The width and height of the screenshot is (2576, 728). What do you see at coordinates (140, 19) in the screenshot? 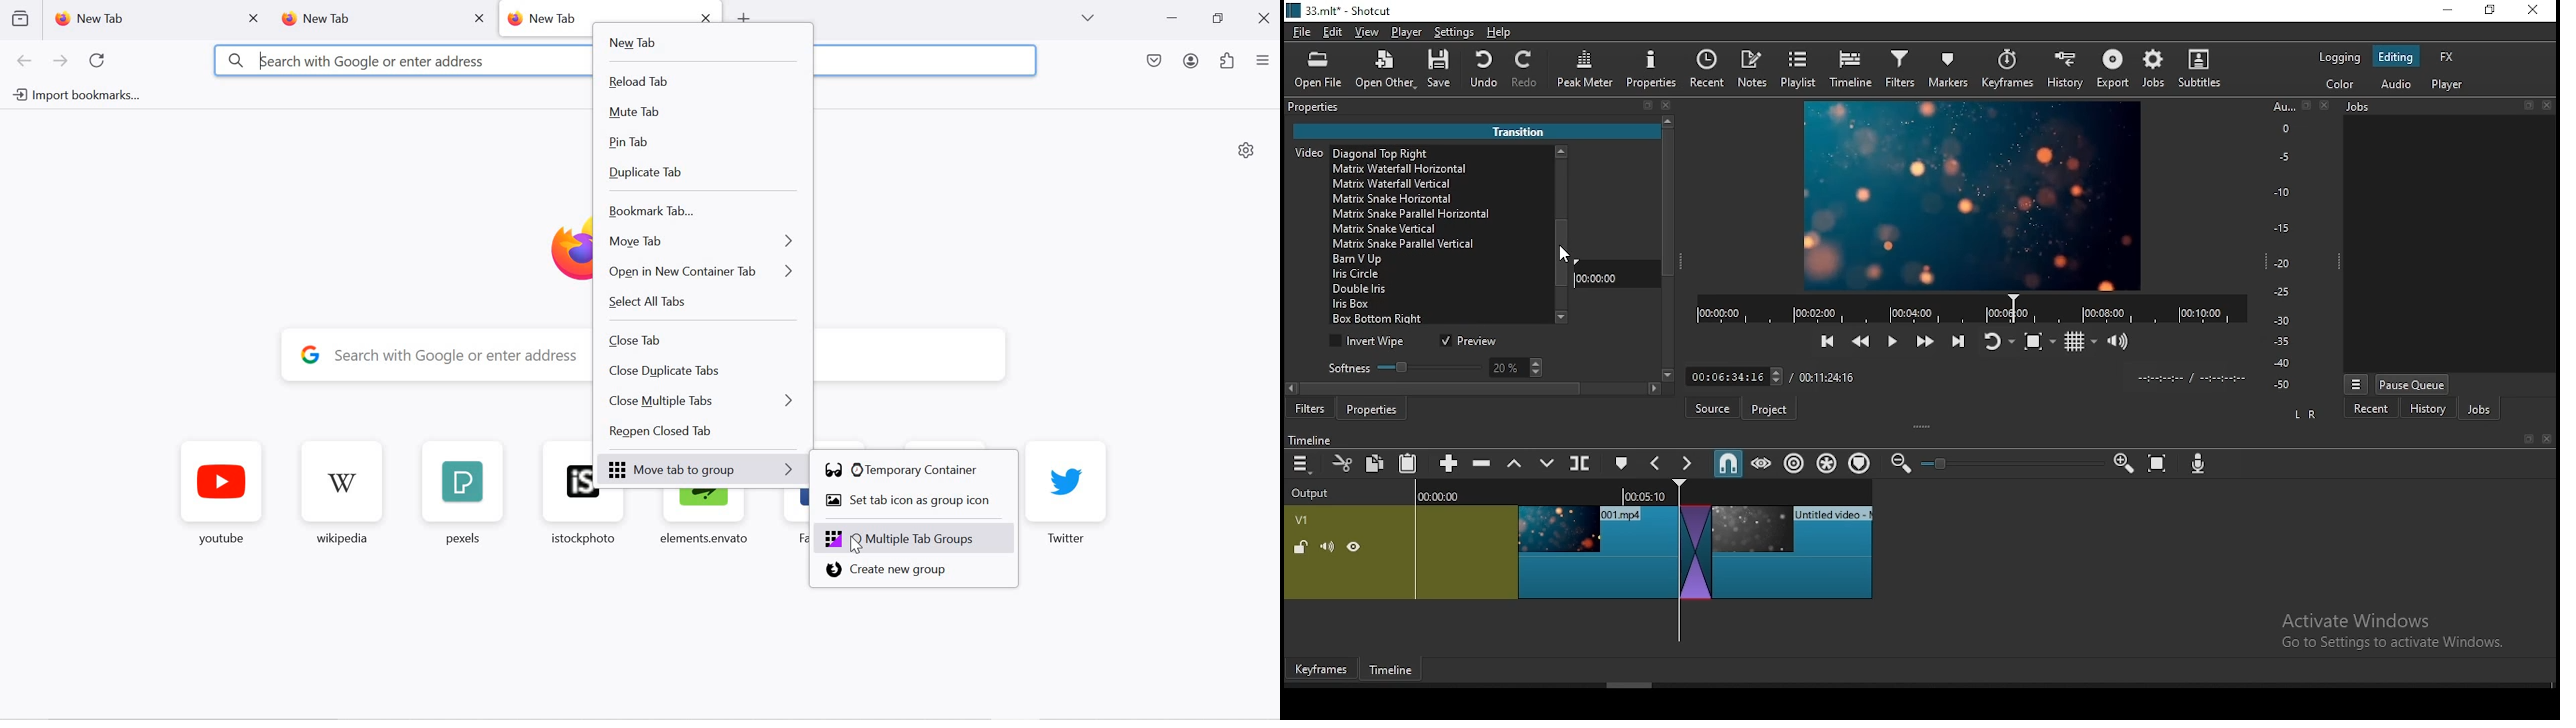
I see `new tab` at bounding box center [140, 19].